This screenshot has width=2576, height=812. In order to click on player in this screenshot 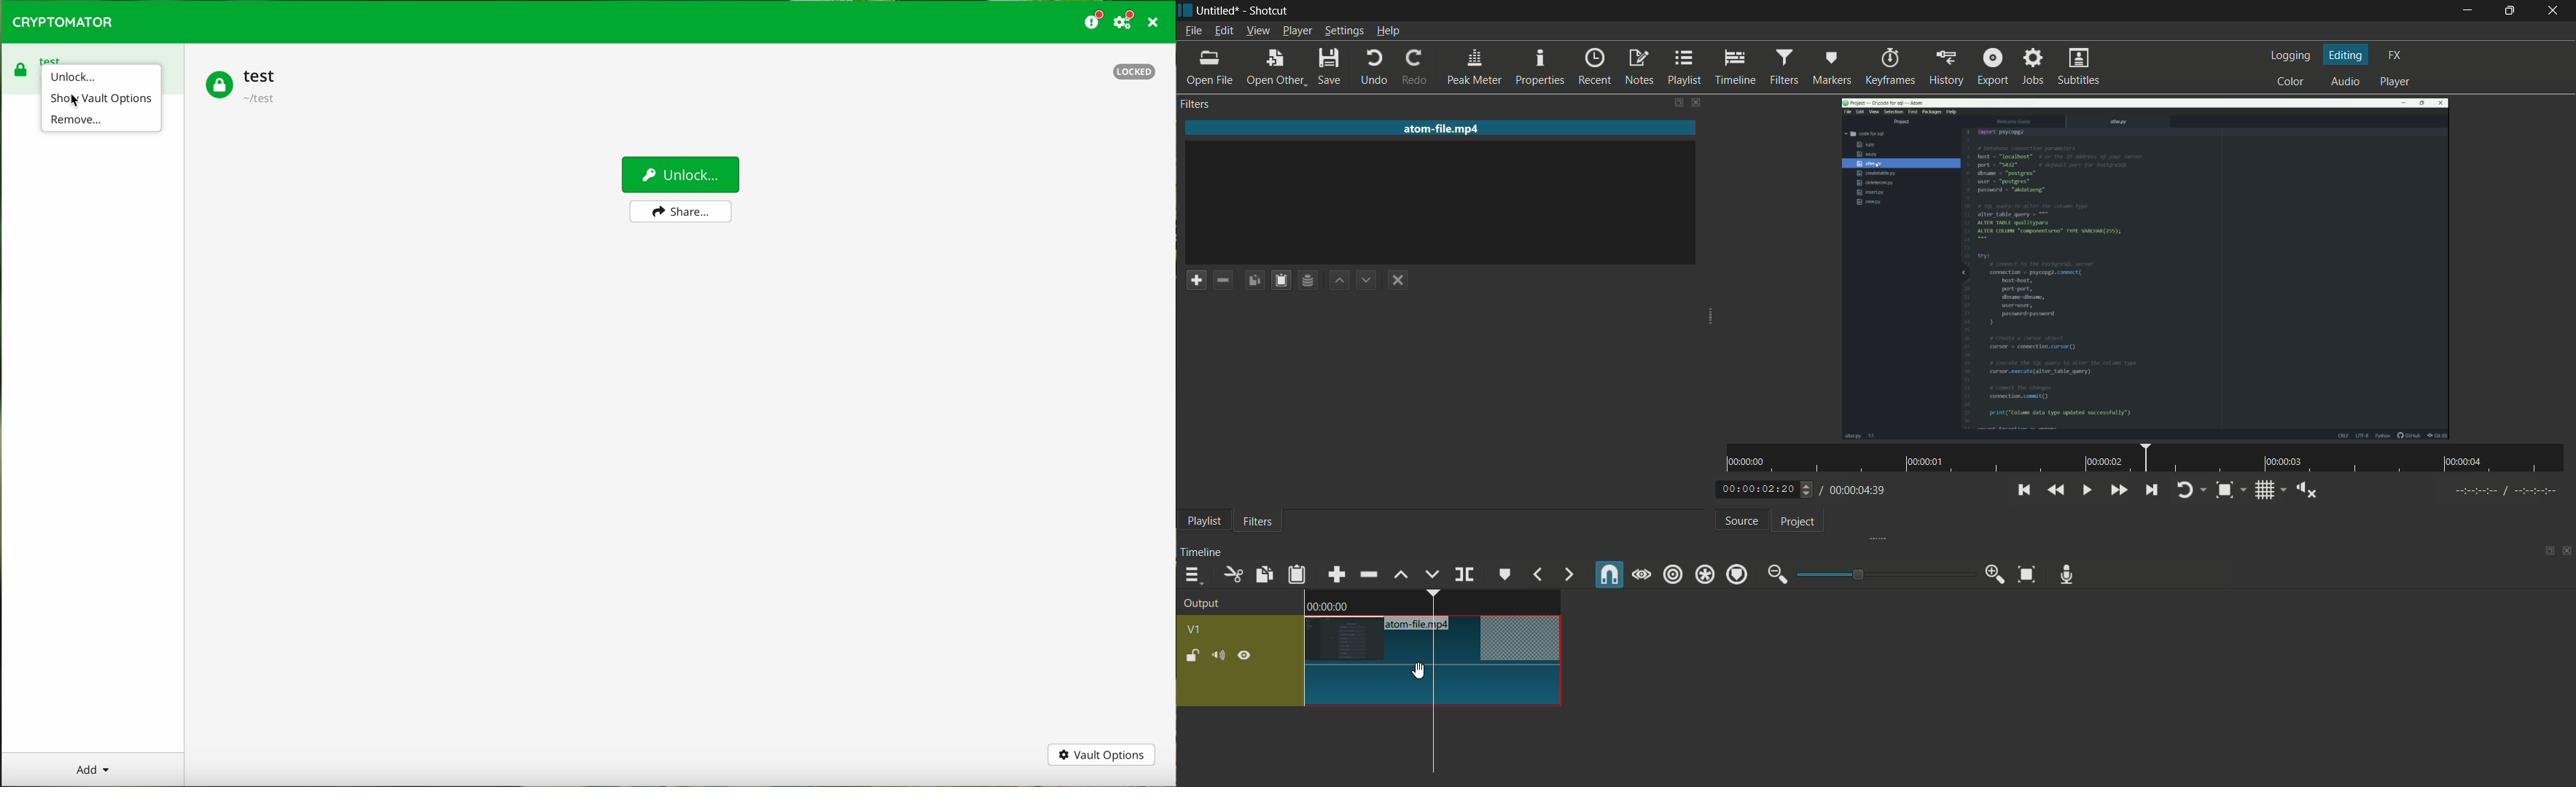, I will do `click(2399, 82)`.